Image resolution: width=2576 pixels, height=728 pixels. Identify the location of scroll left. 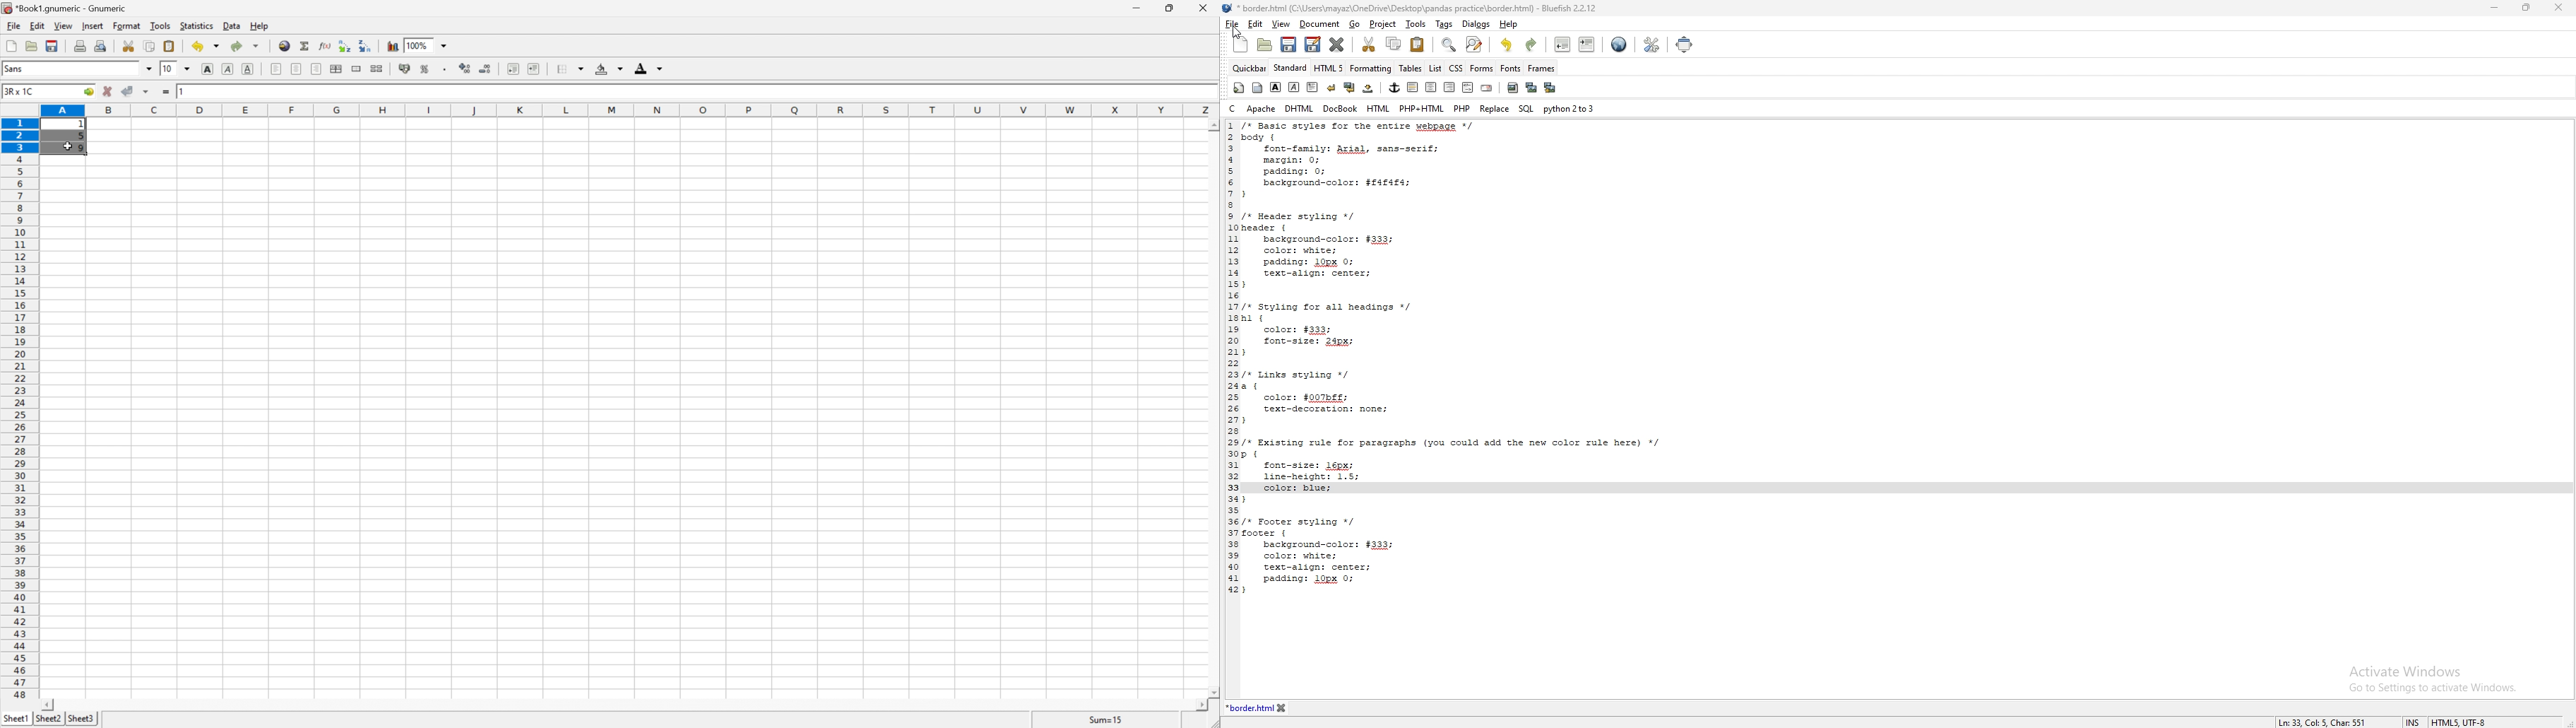
(47, 706).